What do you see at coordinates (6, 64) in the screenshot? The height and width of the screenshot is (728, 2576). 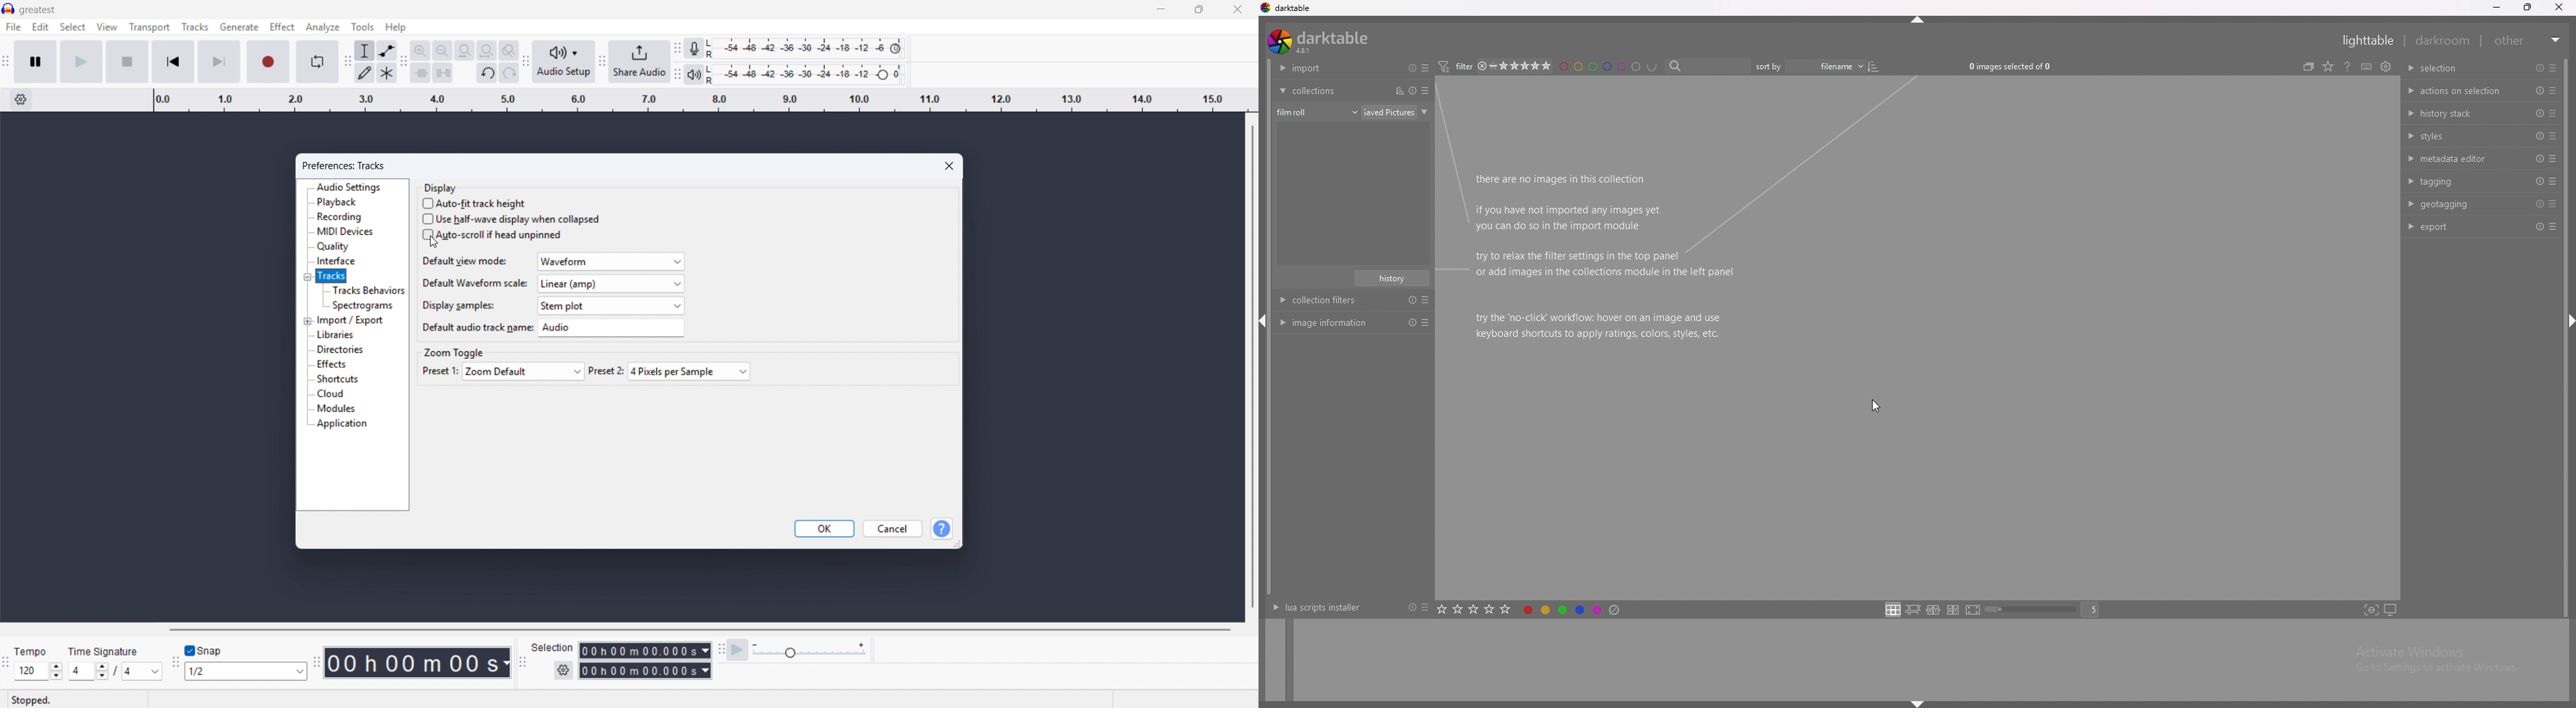 I see `Transport toolbar ` at bounding box center [6, 64].